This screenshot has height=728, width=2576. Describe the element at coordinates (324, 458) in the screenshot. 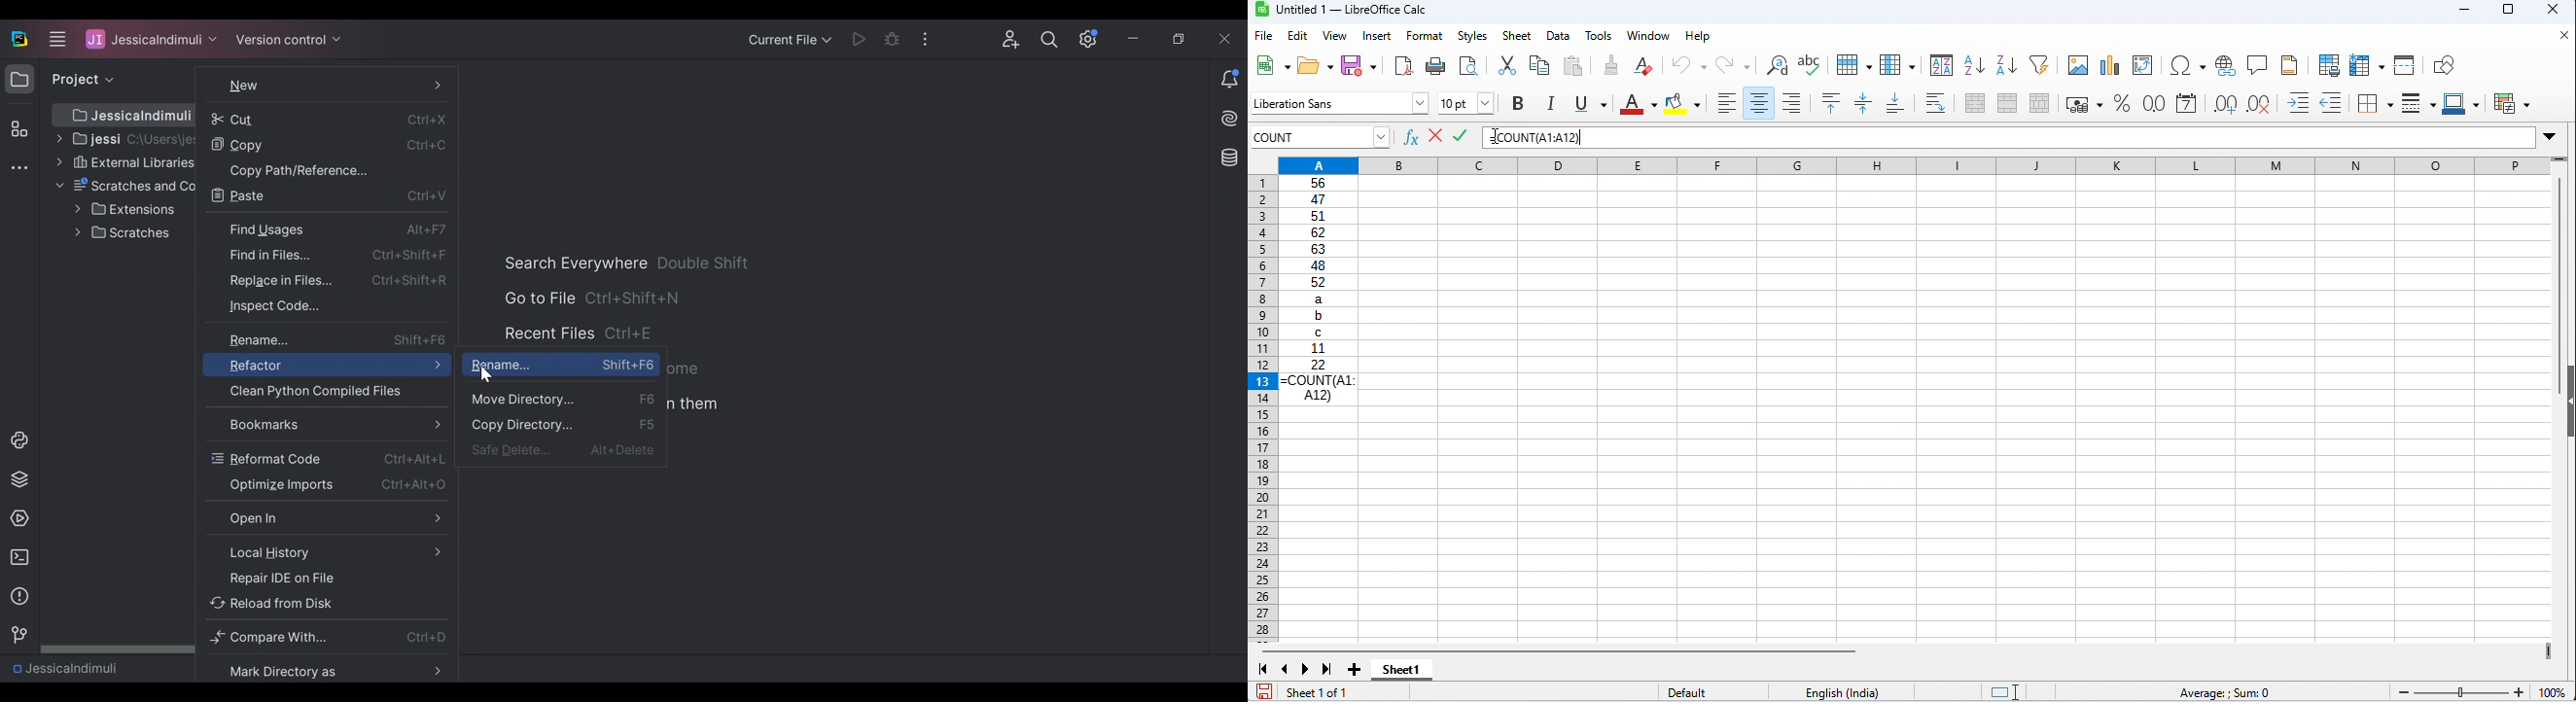

I see `Reformat Code` at that location.